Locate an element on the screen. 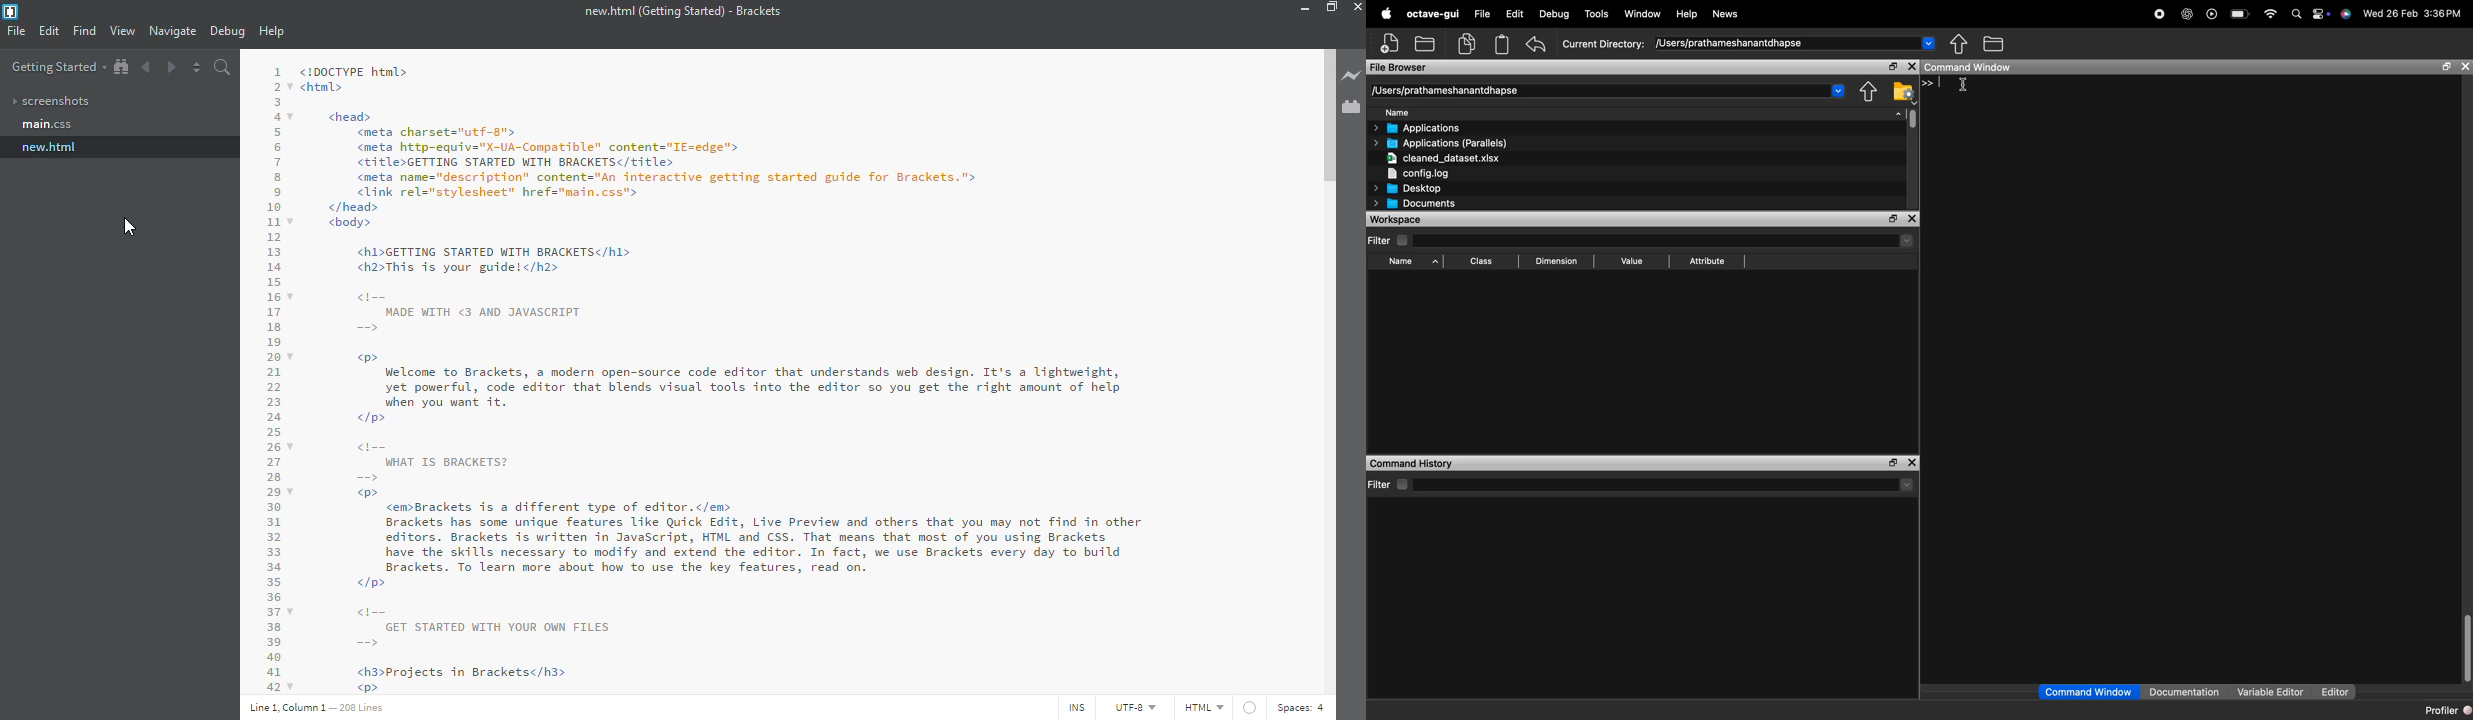 Image resolution: width=2492 pixels, height=728 pixels. Window is located at coordinates (1639, 14).